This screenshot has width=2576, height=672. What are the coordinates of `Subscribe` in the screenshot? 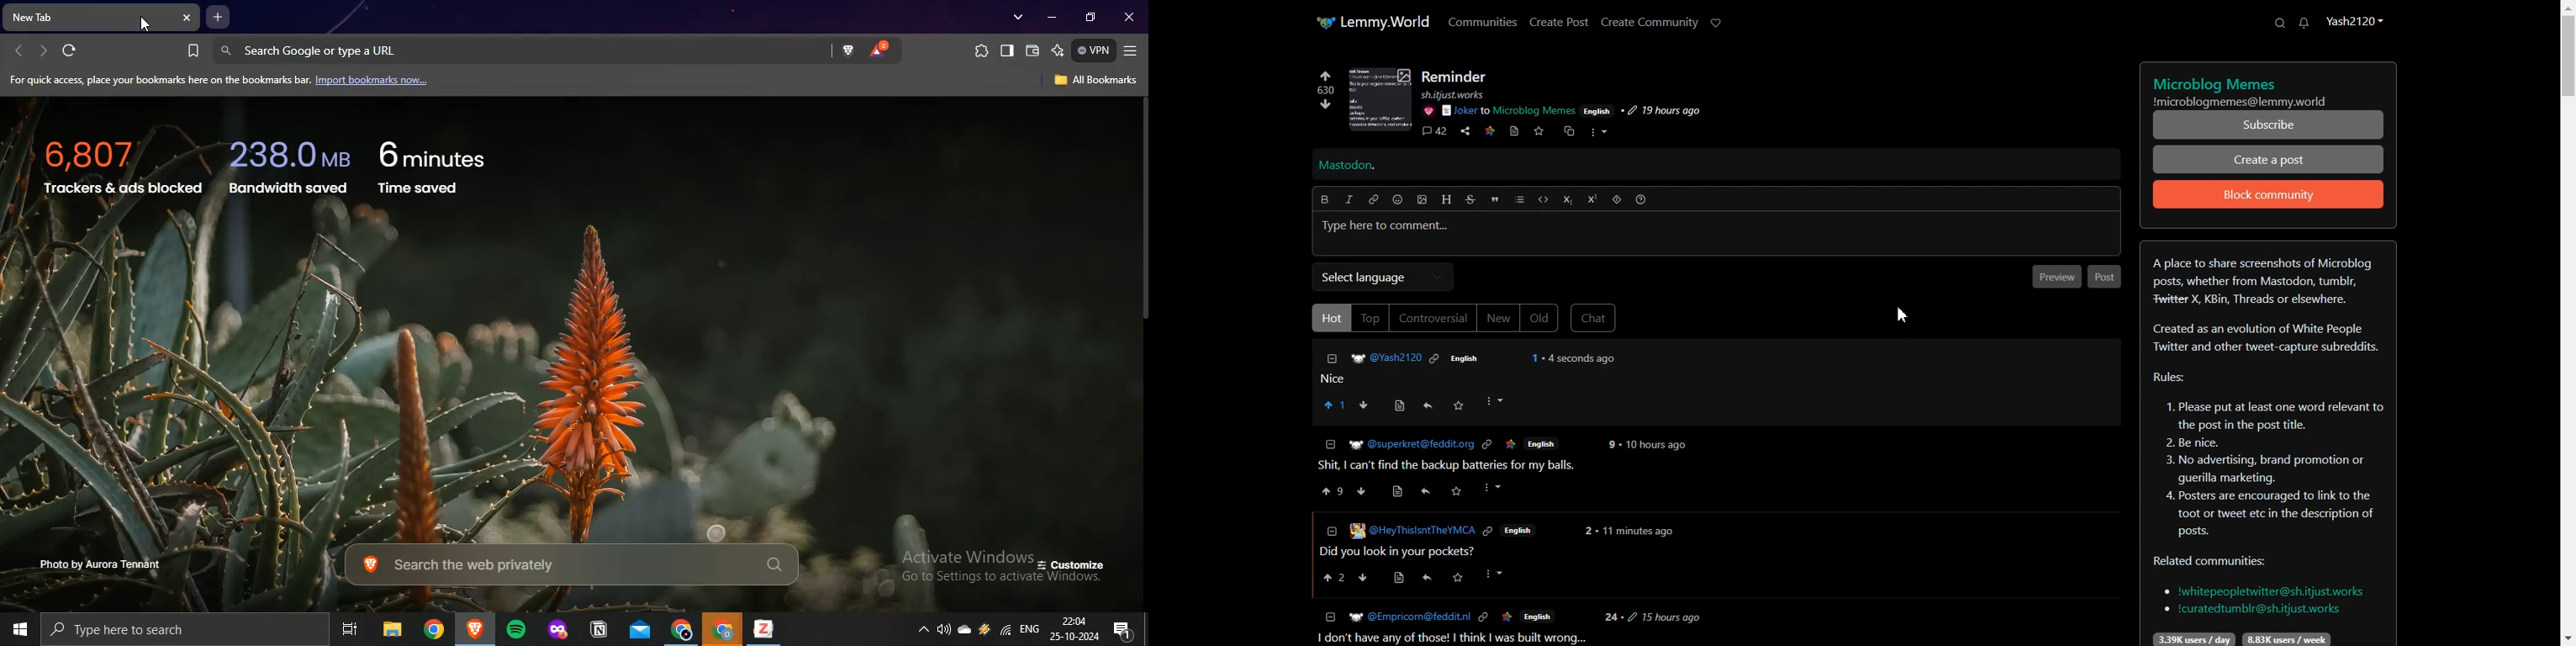 It's located at (2269, 125).